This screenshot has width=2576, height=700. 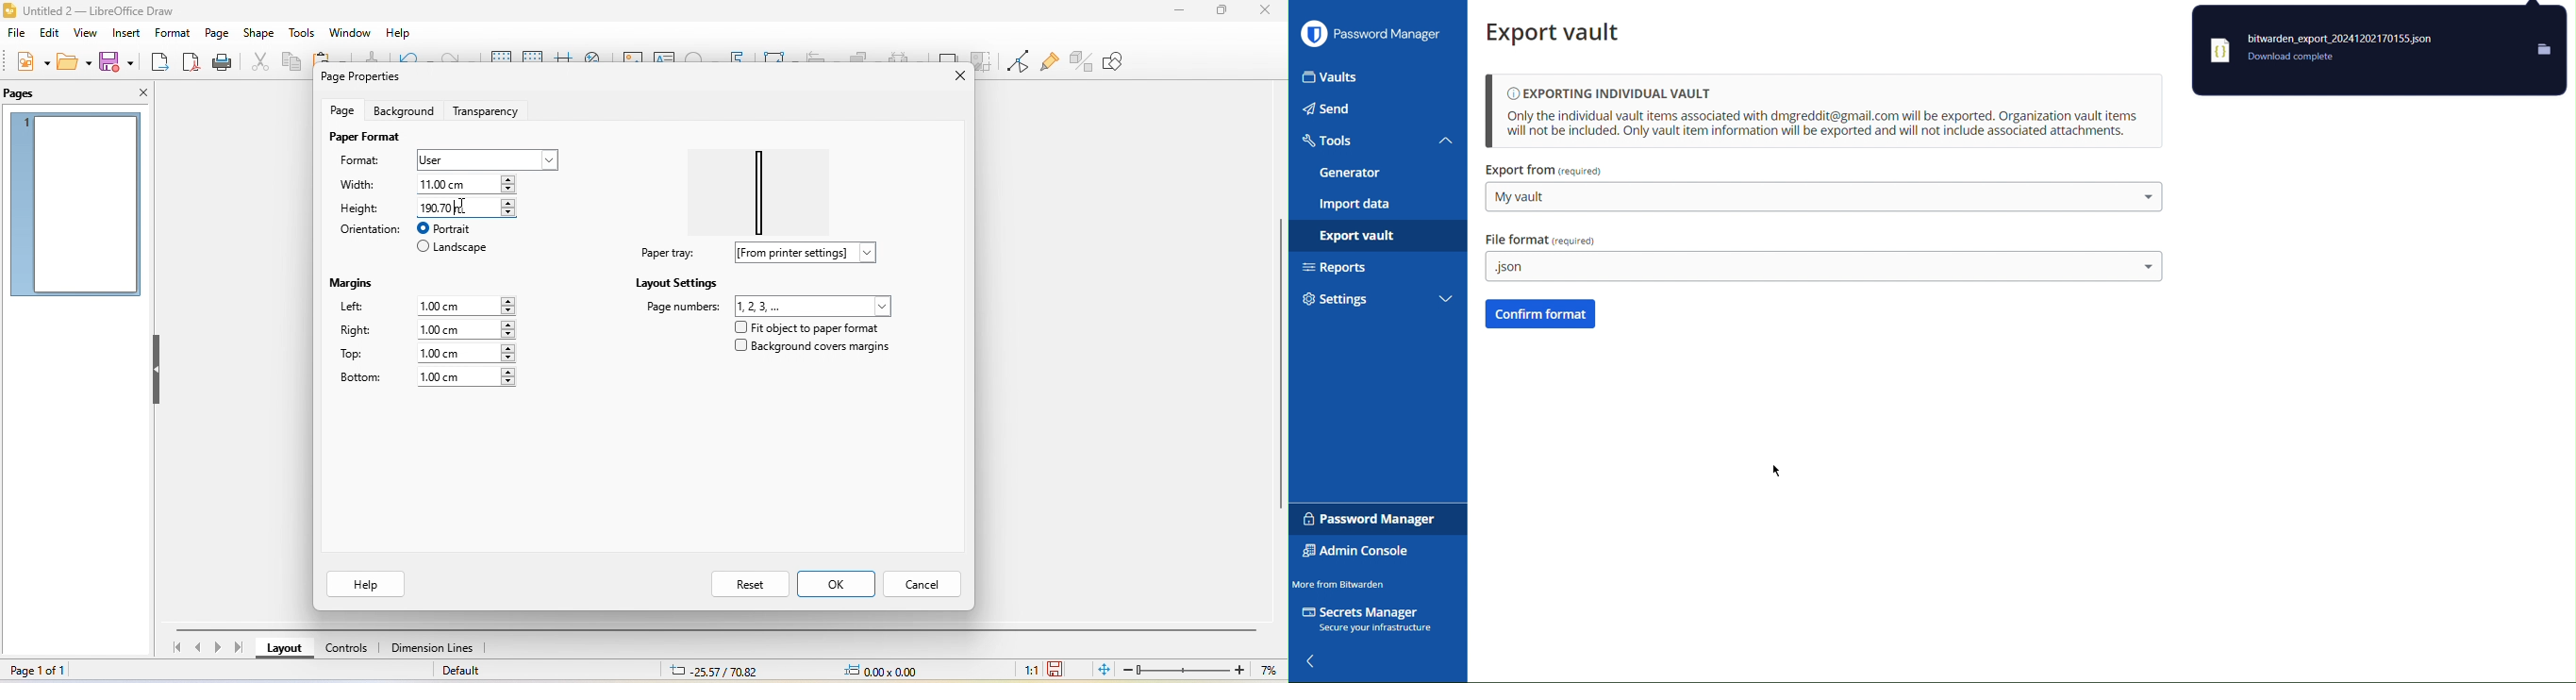 I want to click on cancel, so click(x=925, y=582).